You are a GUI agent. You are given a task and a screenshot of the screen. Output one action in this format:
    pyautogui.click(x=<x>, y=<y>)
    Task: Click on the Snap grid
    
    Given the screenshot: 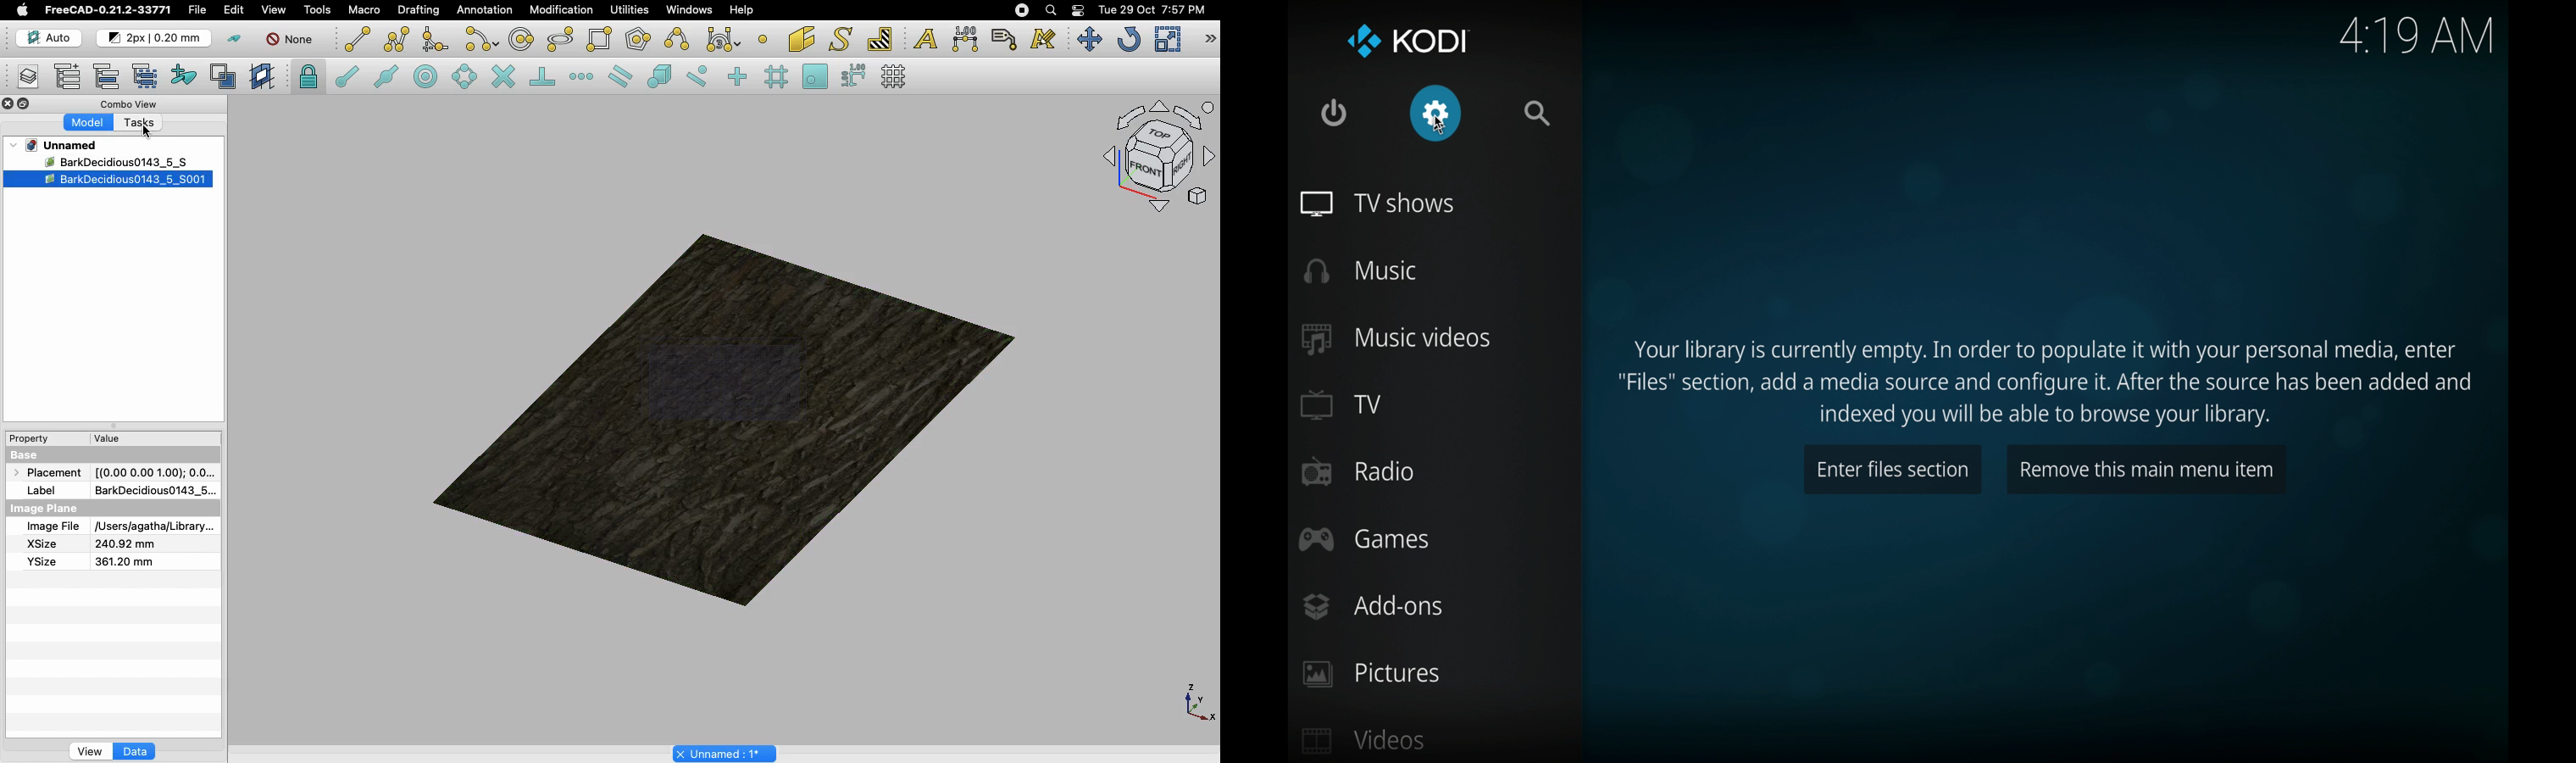 What is the action you would take?
    pyautogui.click(x=778, y=77)
    